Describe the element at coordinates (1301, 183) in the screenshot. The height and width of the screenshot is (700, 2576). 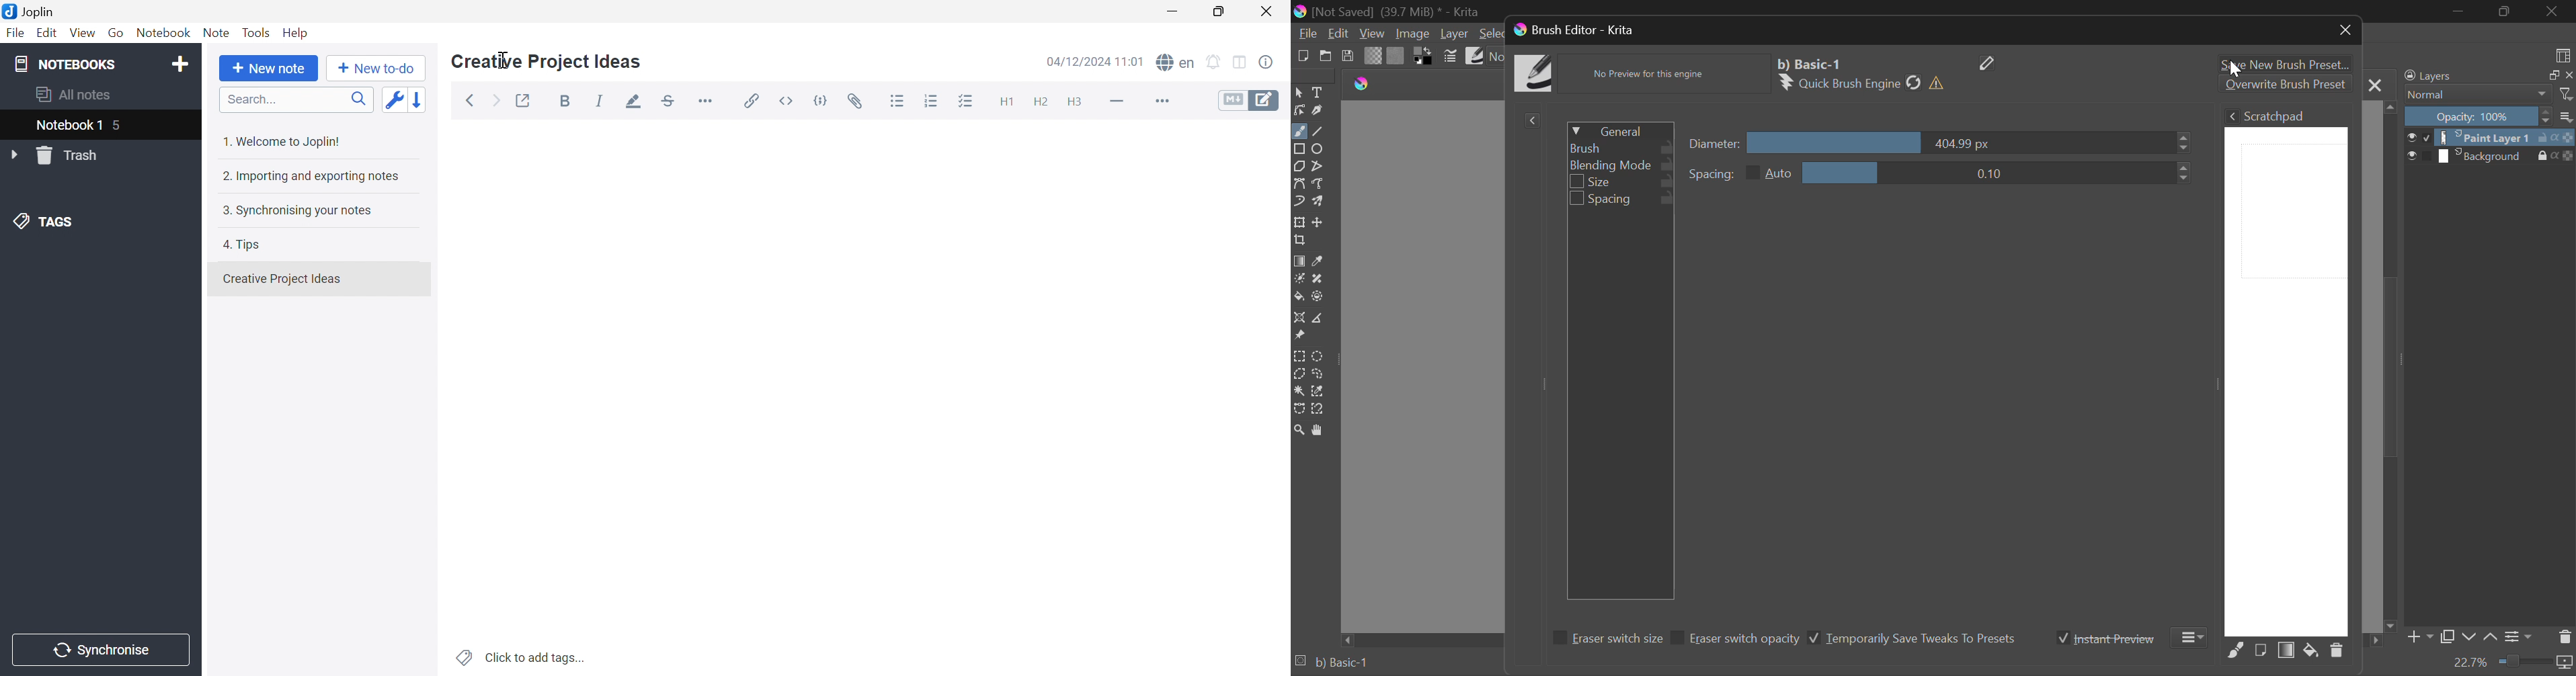
I see `Bezier Curve` at that location.